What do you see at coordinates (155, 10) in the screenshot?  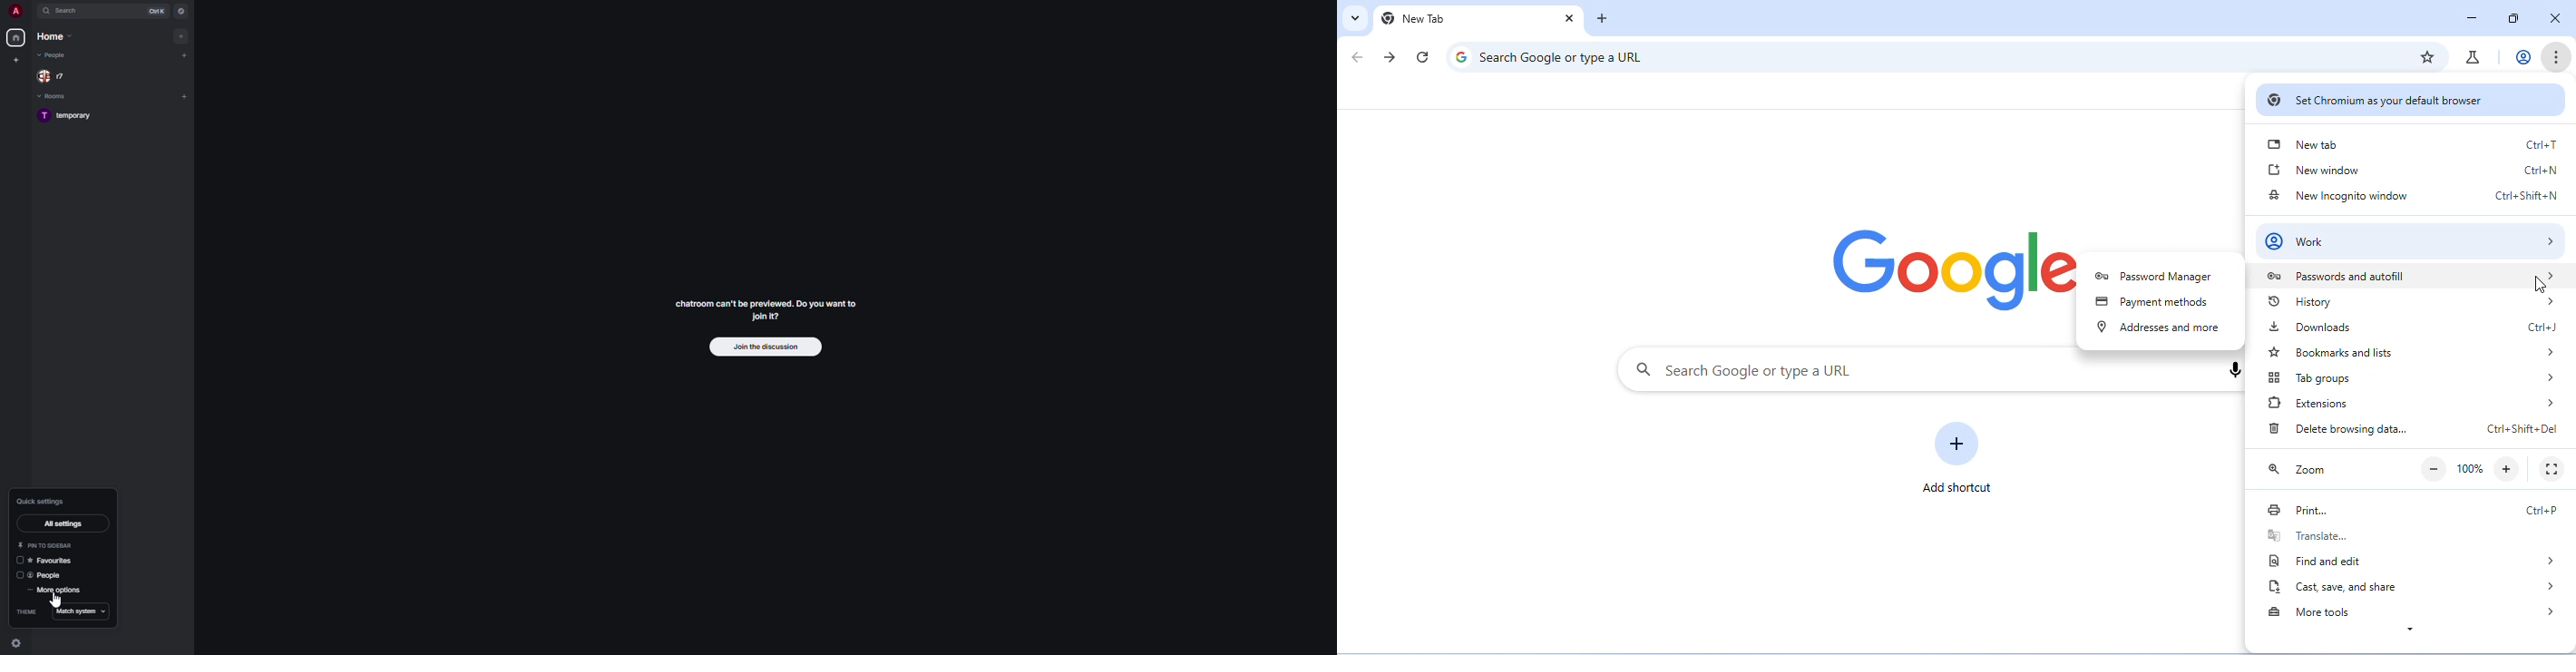 I see `ctrl K` at bounding box center [155, 10].